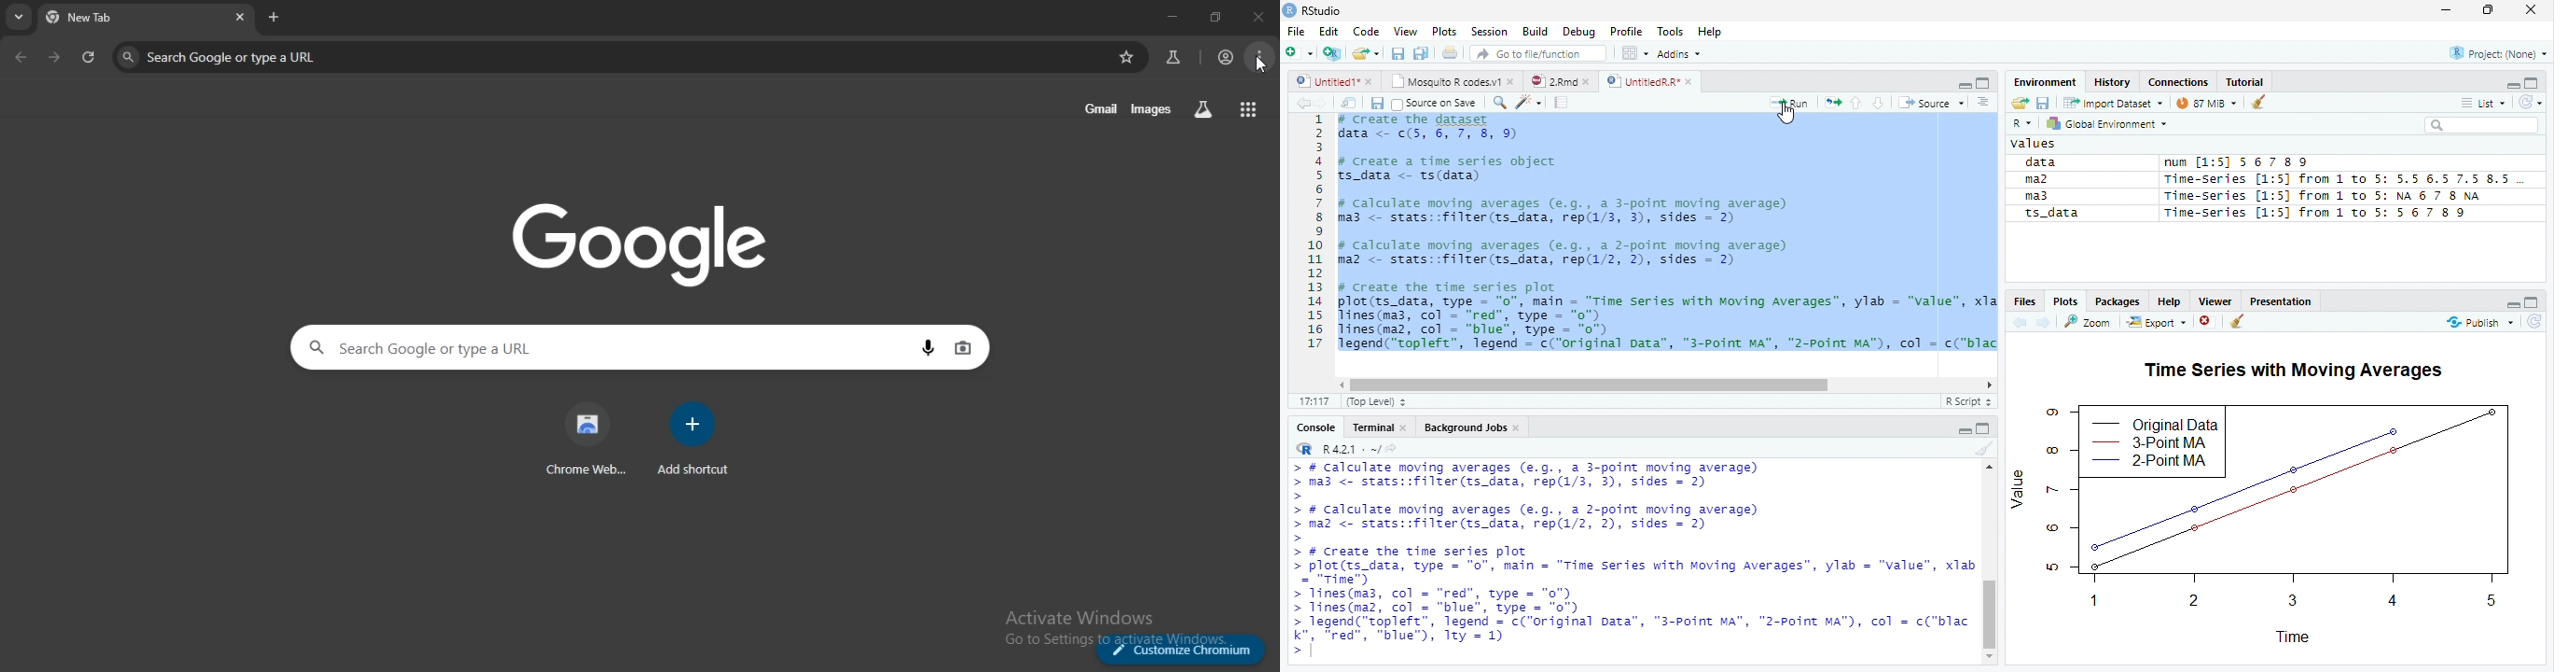  Describe the element at coordinates (1709, 32) in the screenshot. I see `Hep` at that location.